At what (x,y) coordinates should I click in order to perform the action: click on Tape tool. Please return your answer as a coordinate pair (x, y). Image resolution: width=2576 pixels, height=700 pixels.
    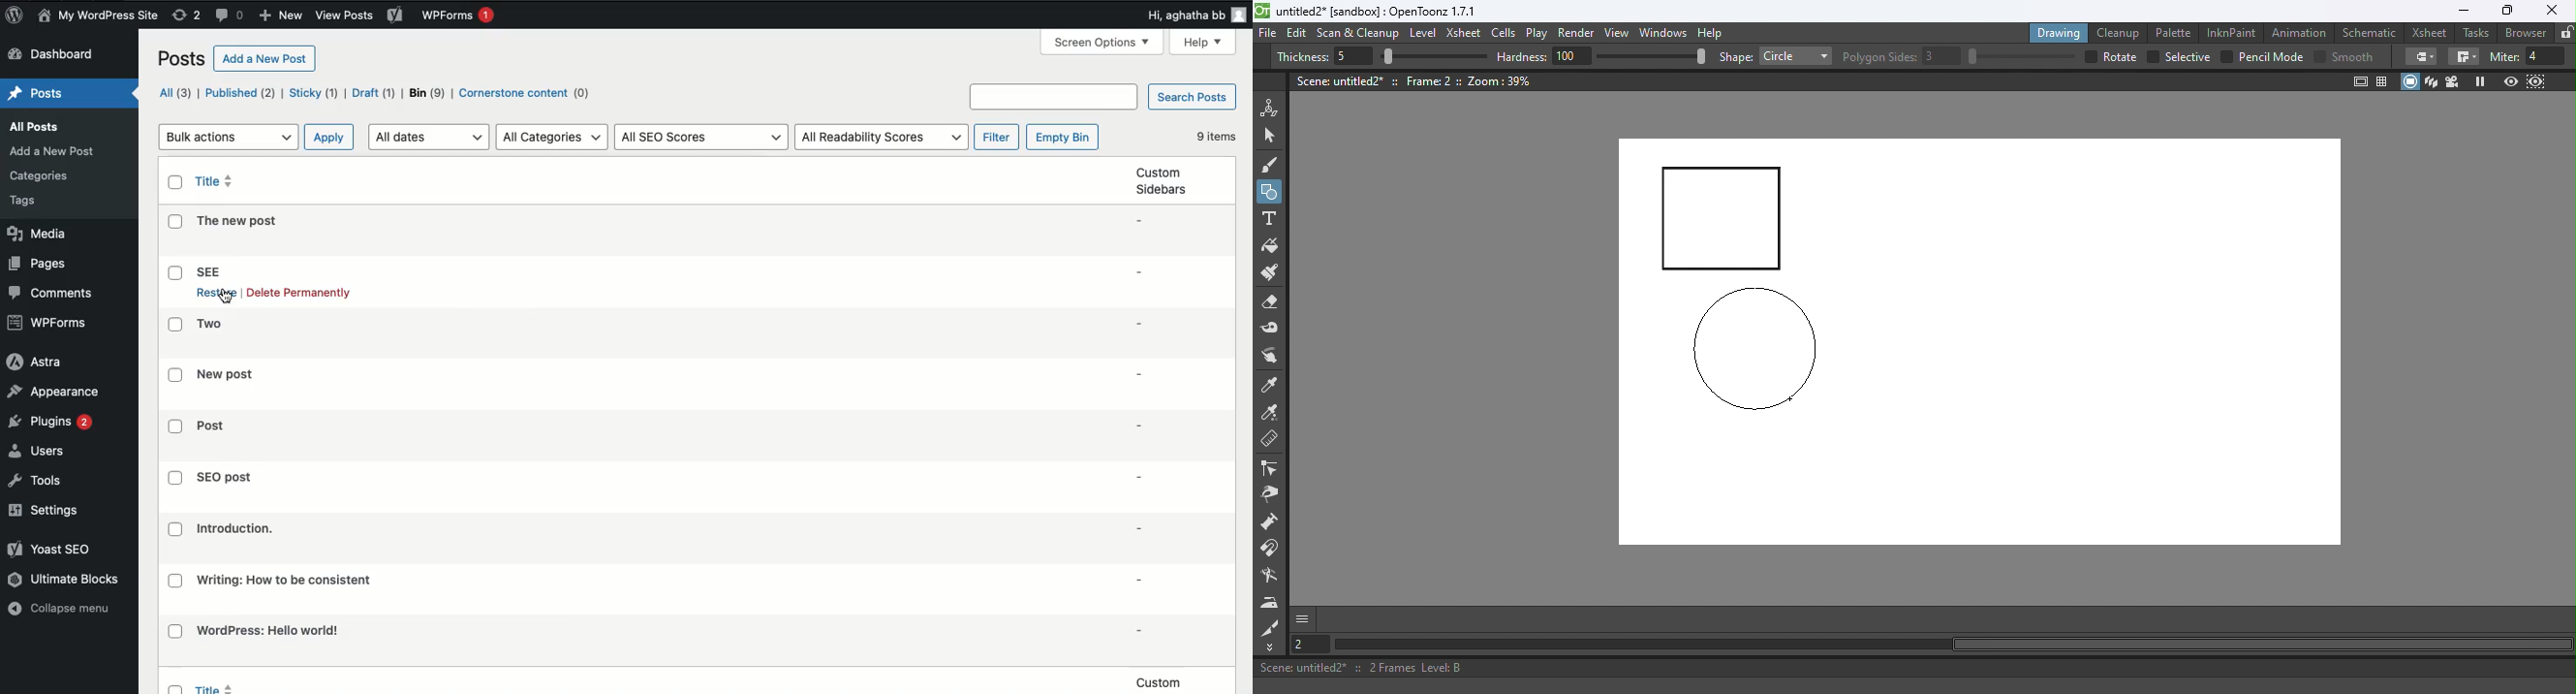
    Looking at the image, I should click on (1273, 330).